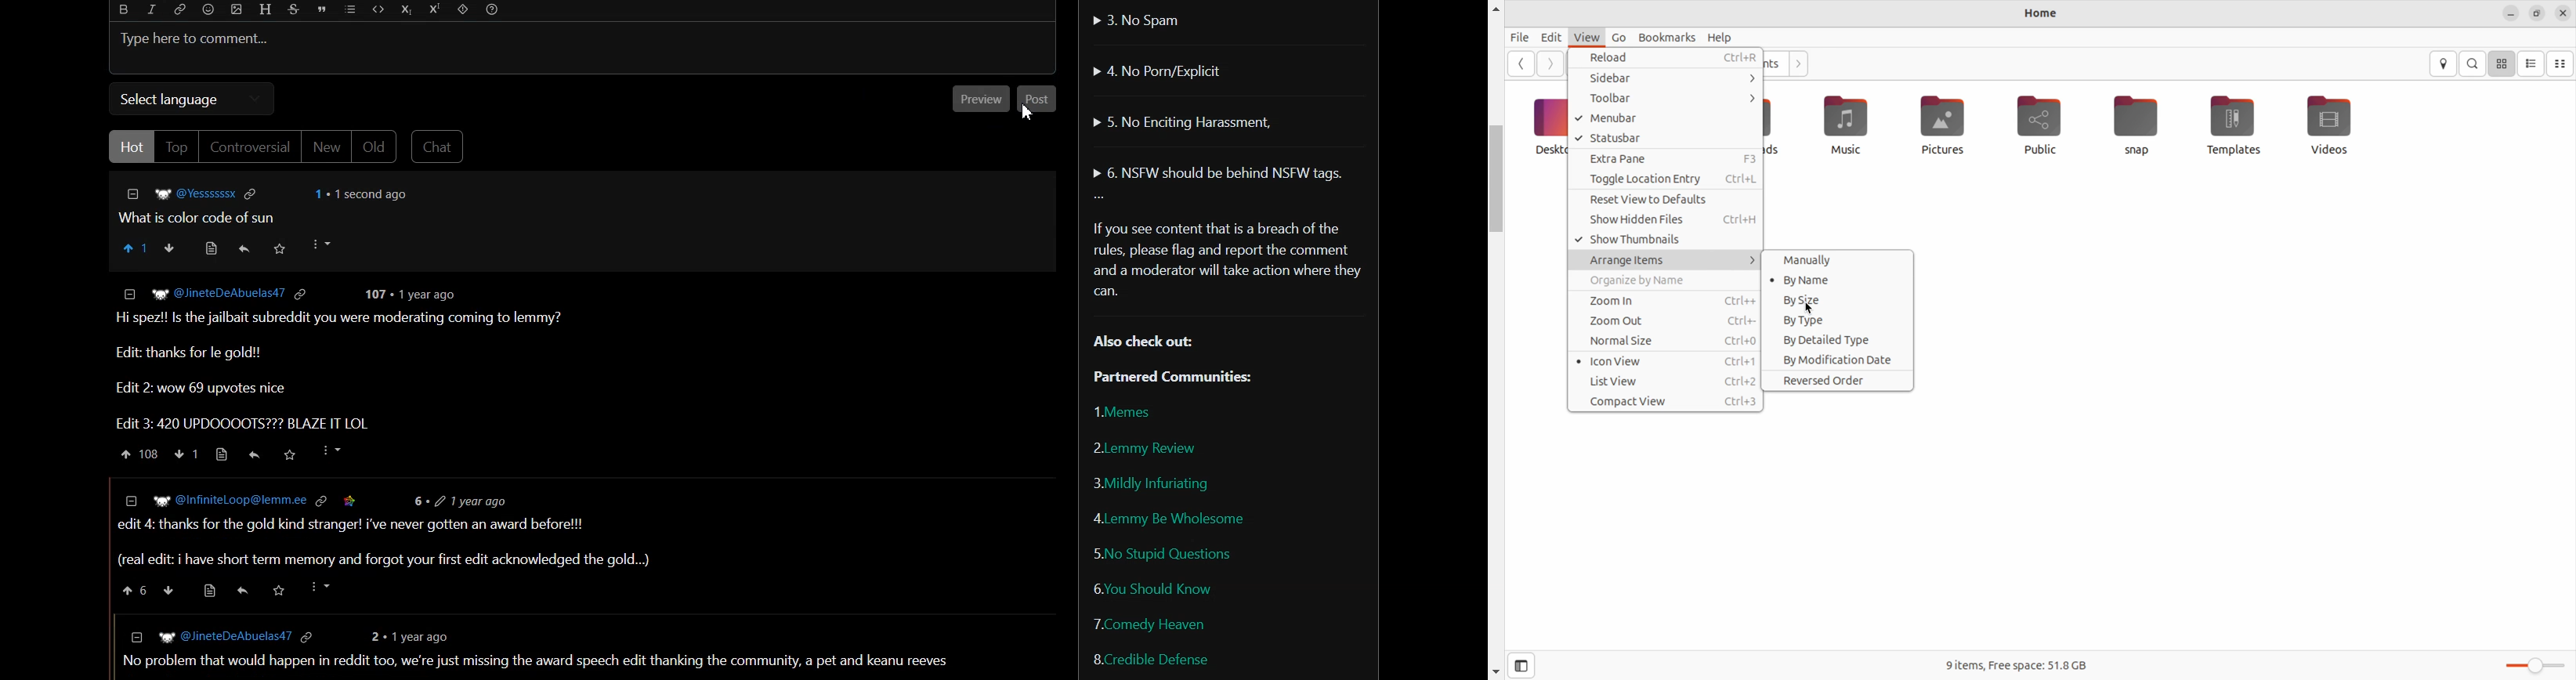 The height and width of the screenshot is (700, 2576). I want to click on No Stupid Questions, so click(1160, 555).